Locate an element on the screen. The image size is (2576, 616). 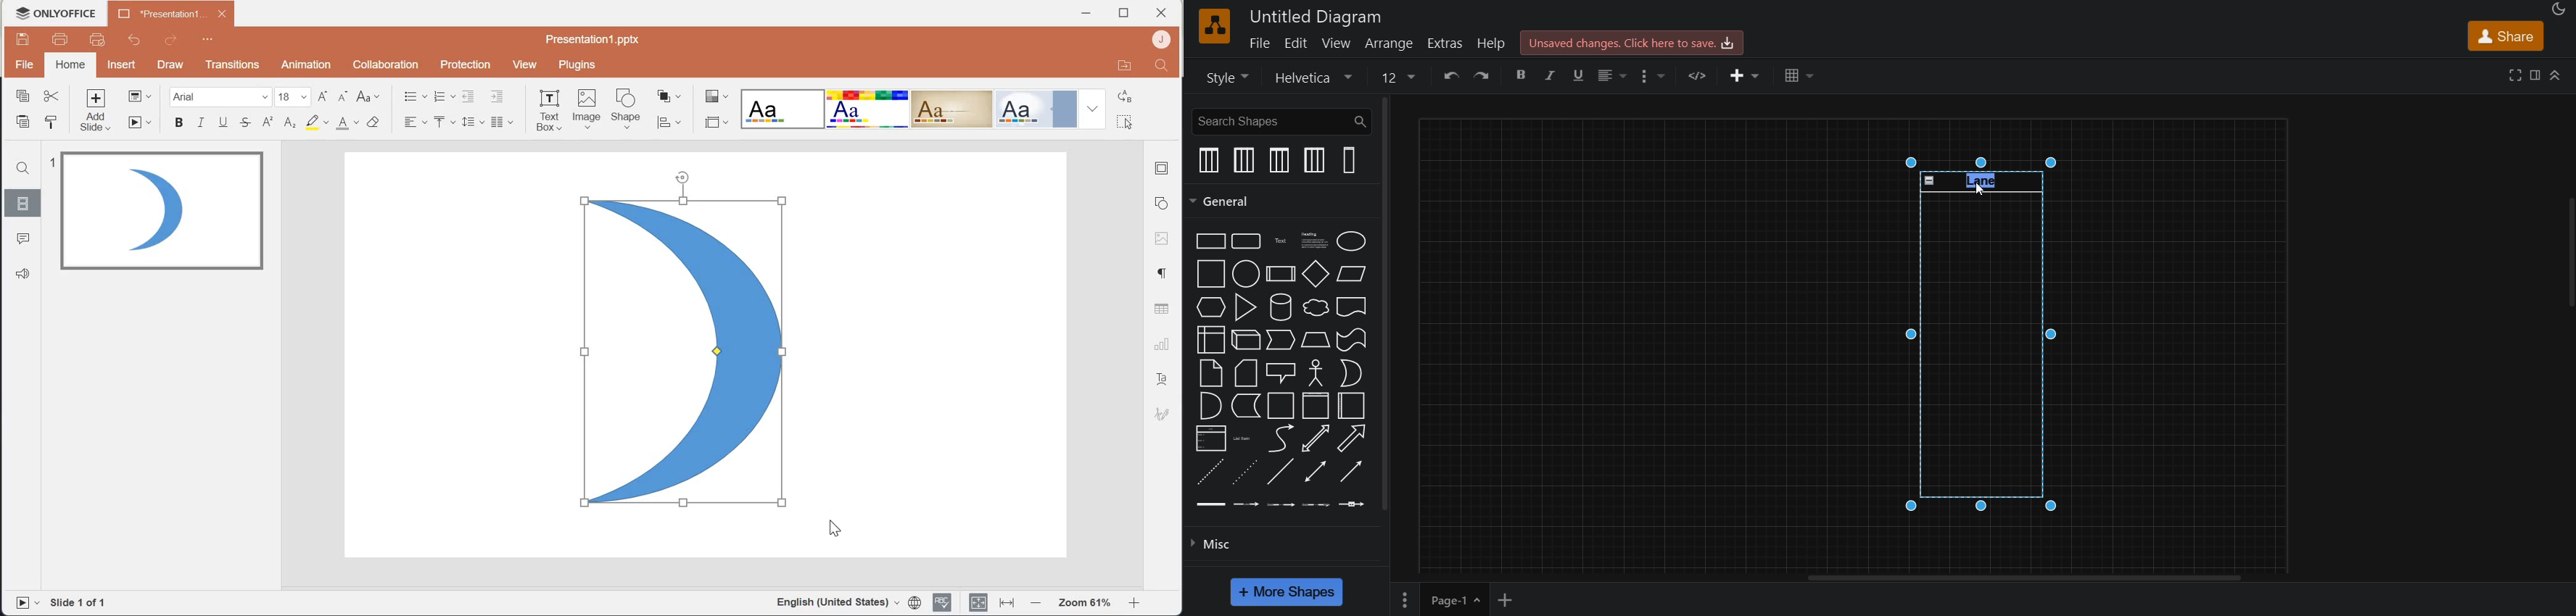
vertical pool 1 is located at coordinates (1208, 159).